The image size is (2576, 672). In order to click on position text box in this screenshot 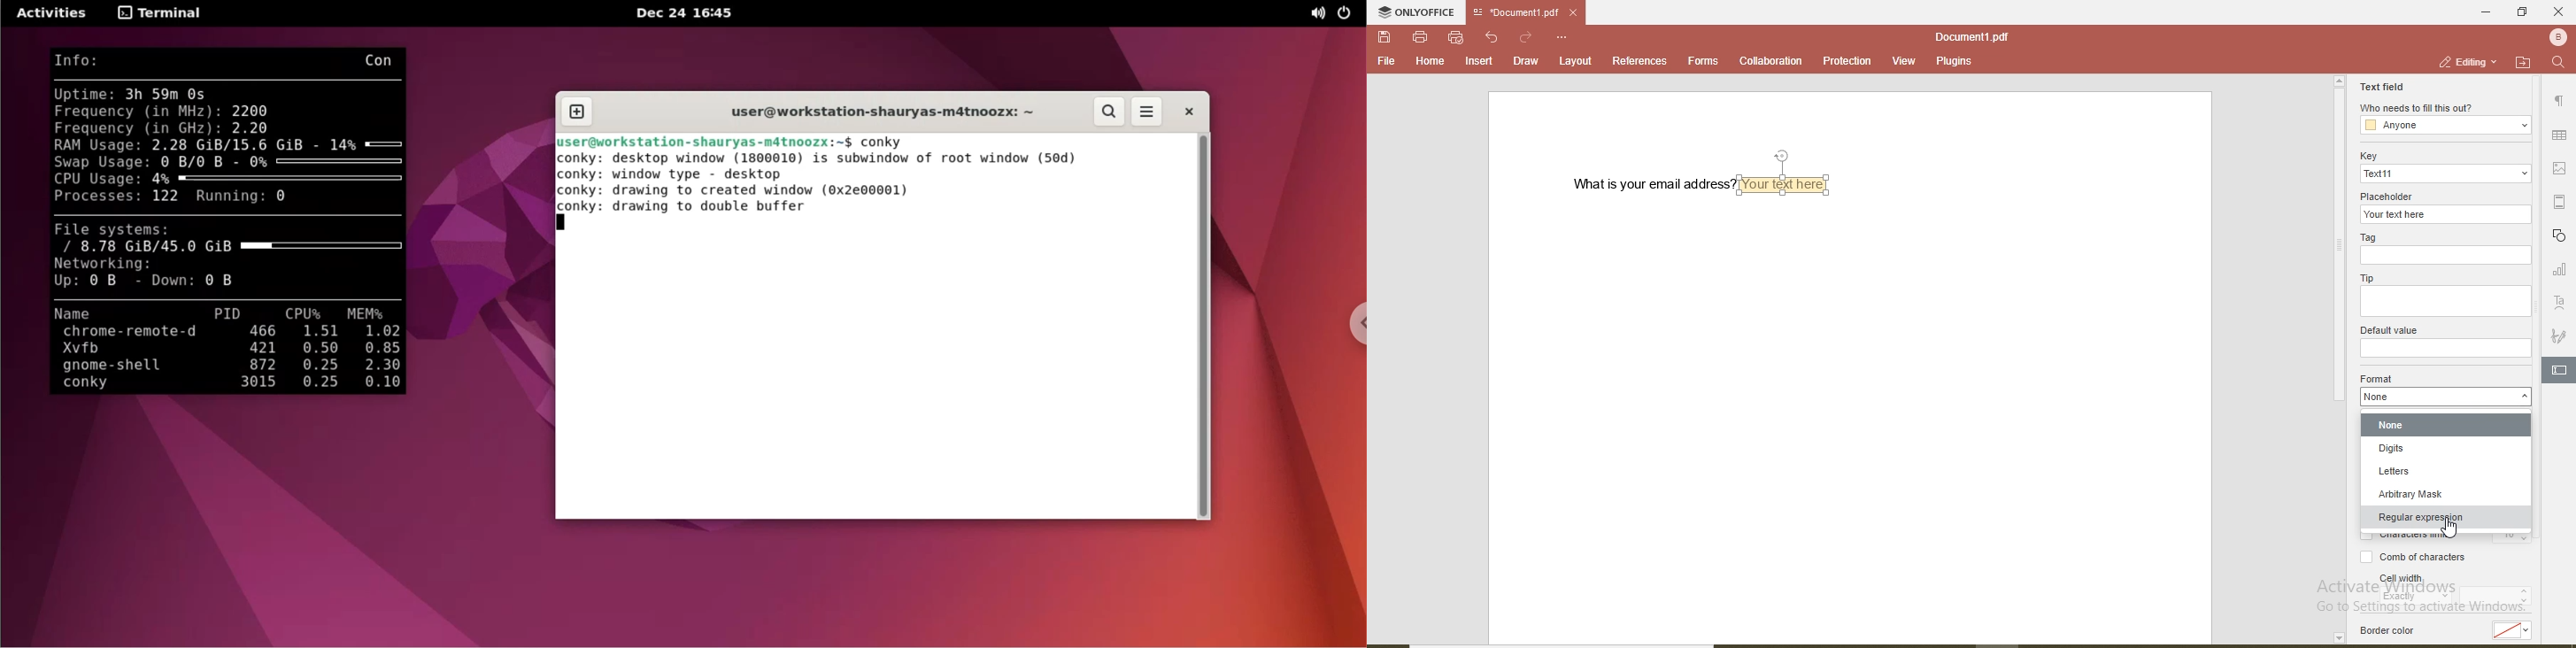, I will do `click(1785, 155)`.